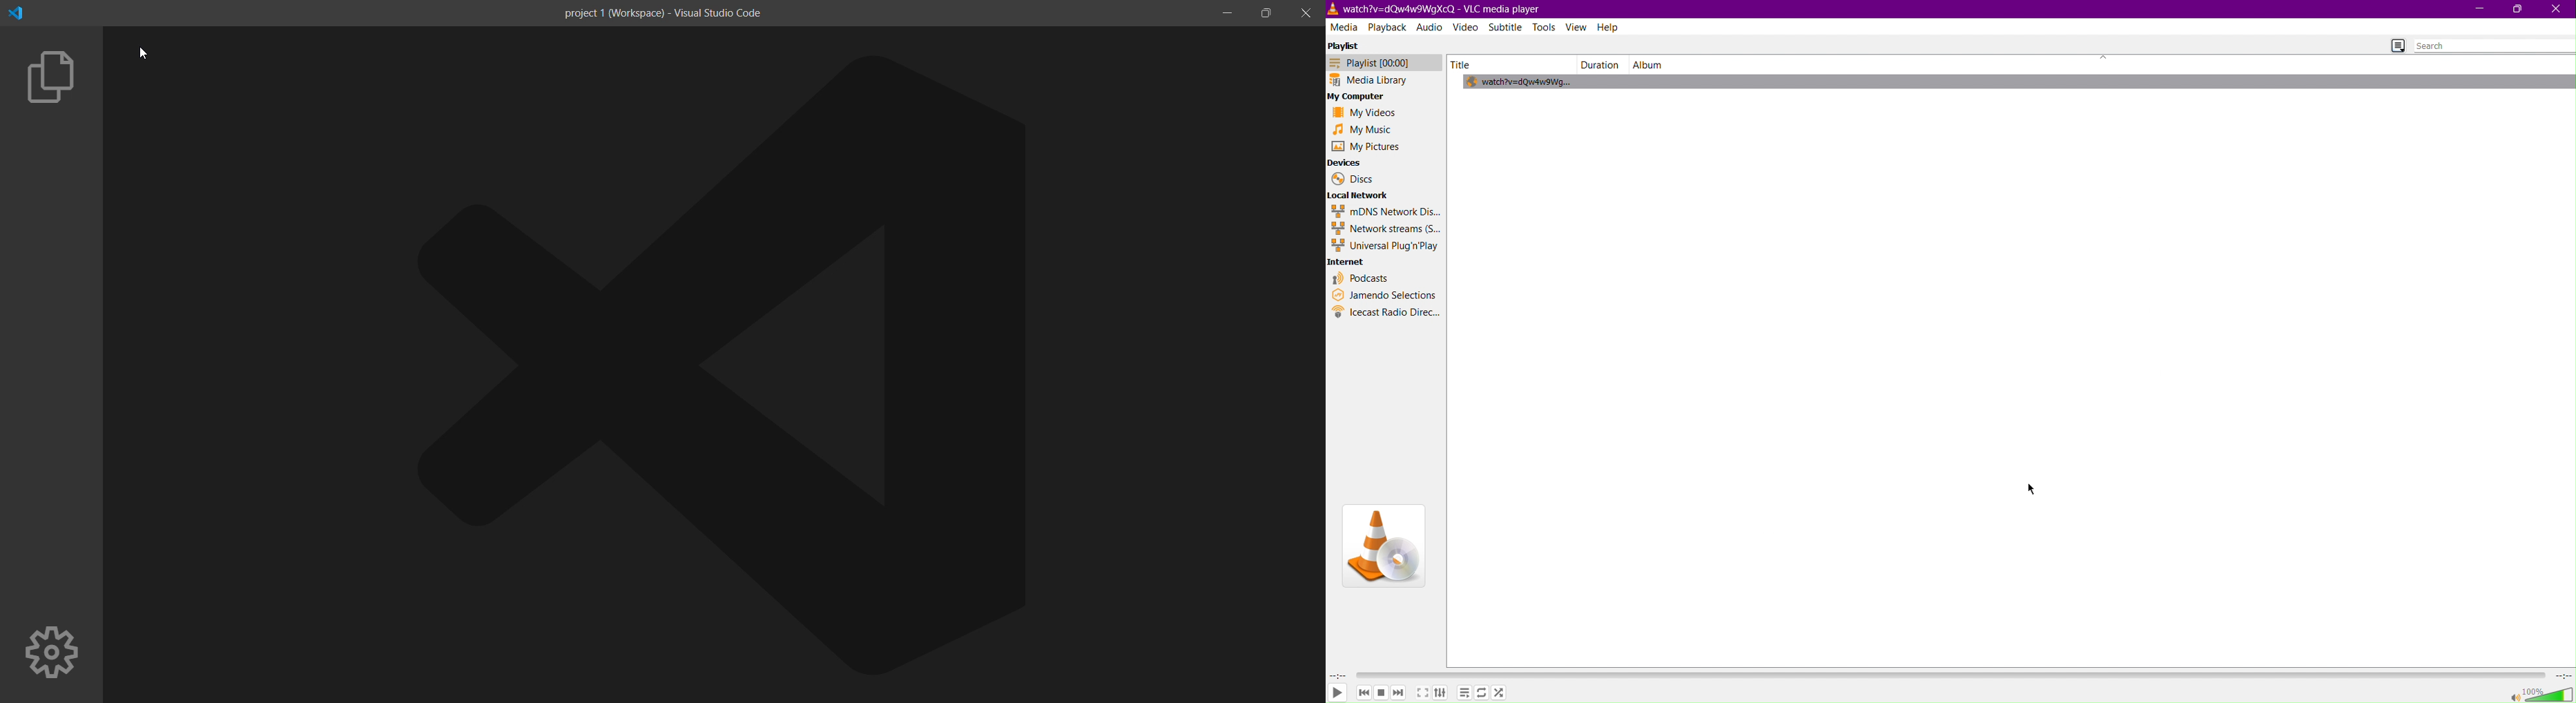 The image size is (2576, 728). Describe the element at coordinates (1442, 693) in the screenshot. I see `Extended settings` at that location.